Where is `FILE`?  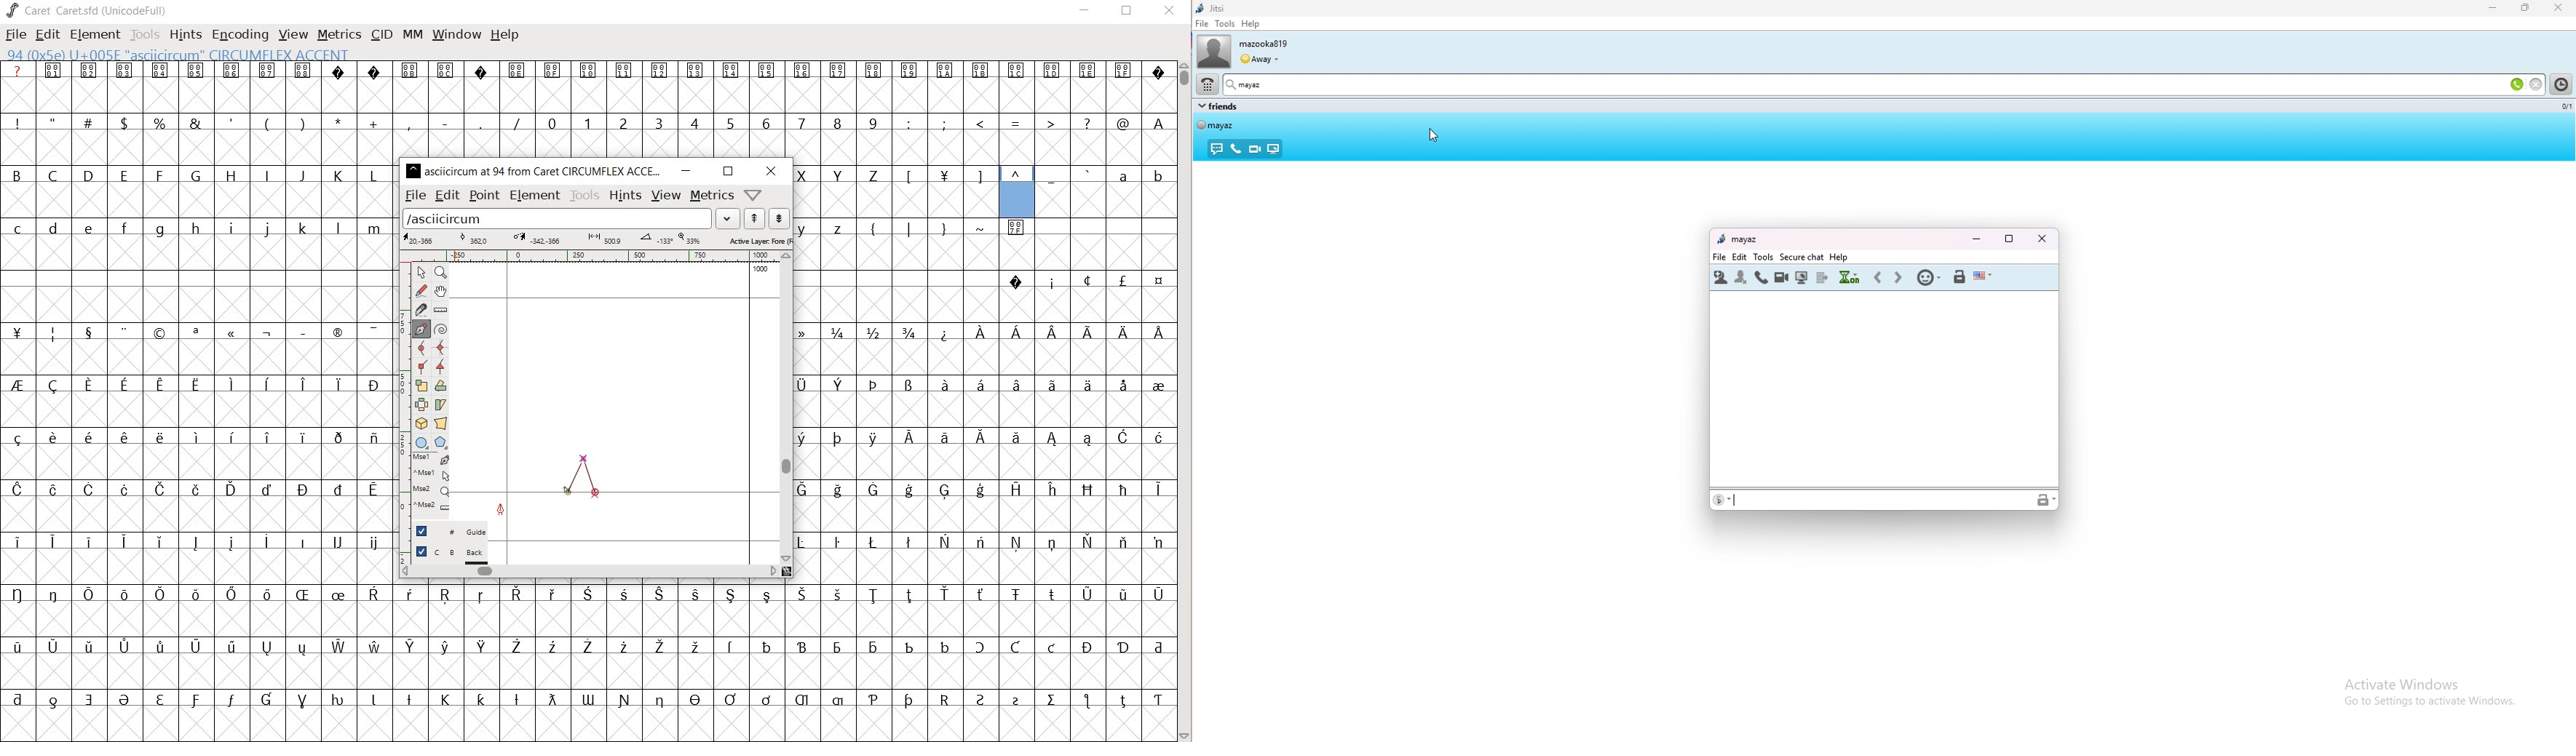 FILE is located at coordinates (15, 36).